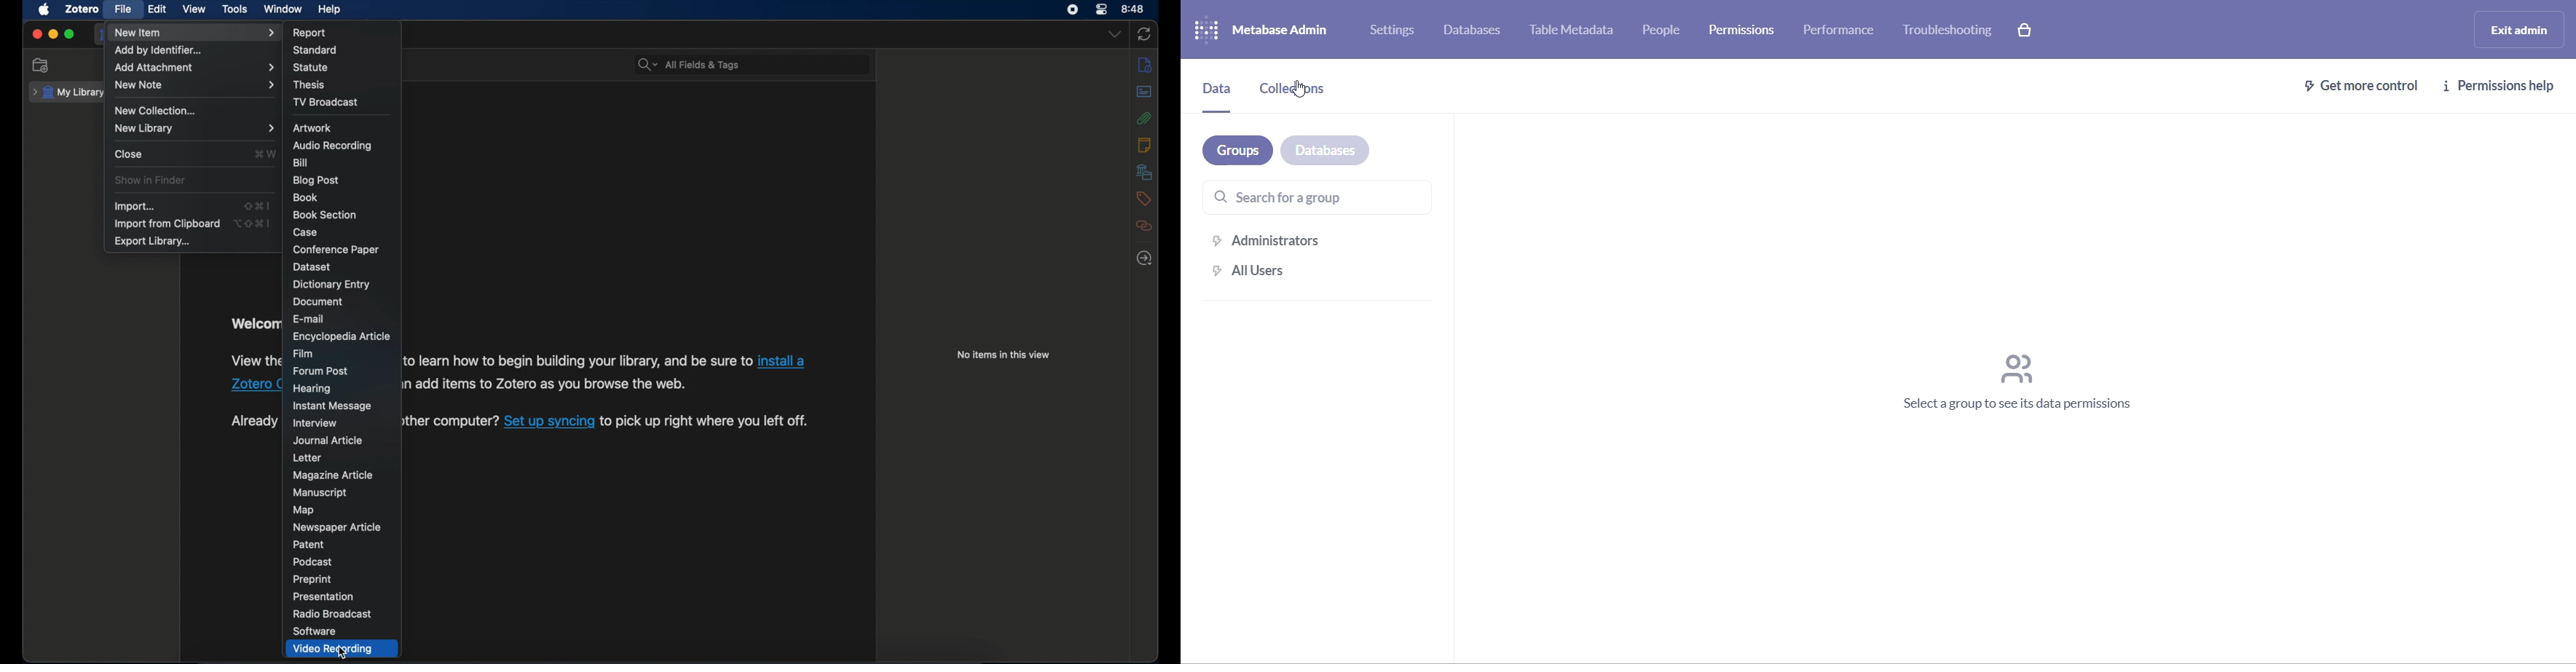 The image size is (2576, 672). I want to click on file, so click(122, 10).